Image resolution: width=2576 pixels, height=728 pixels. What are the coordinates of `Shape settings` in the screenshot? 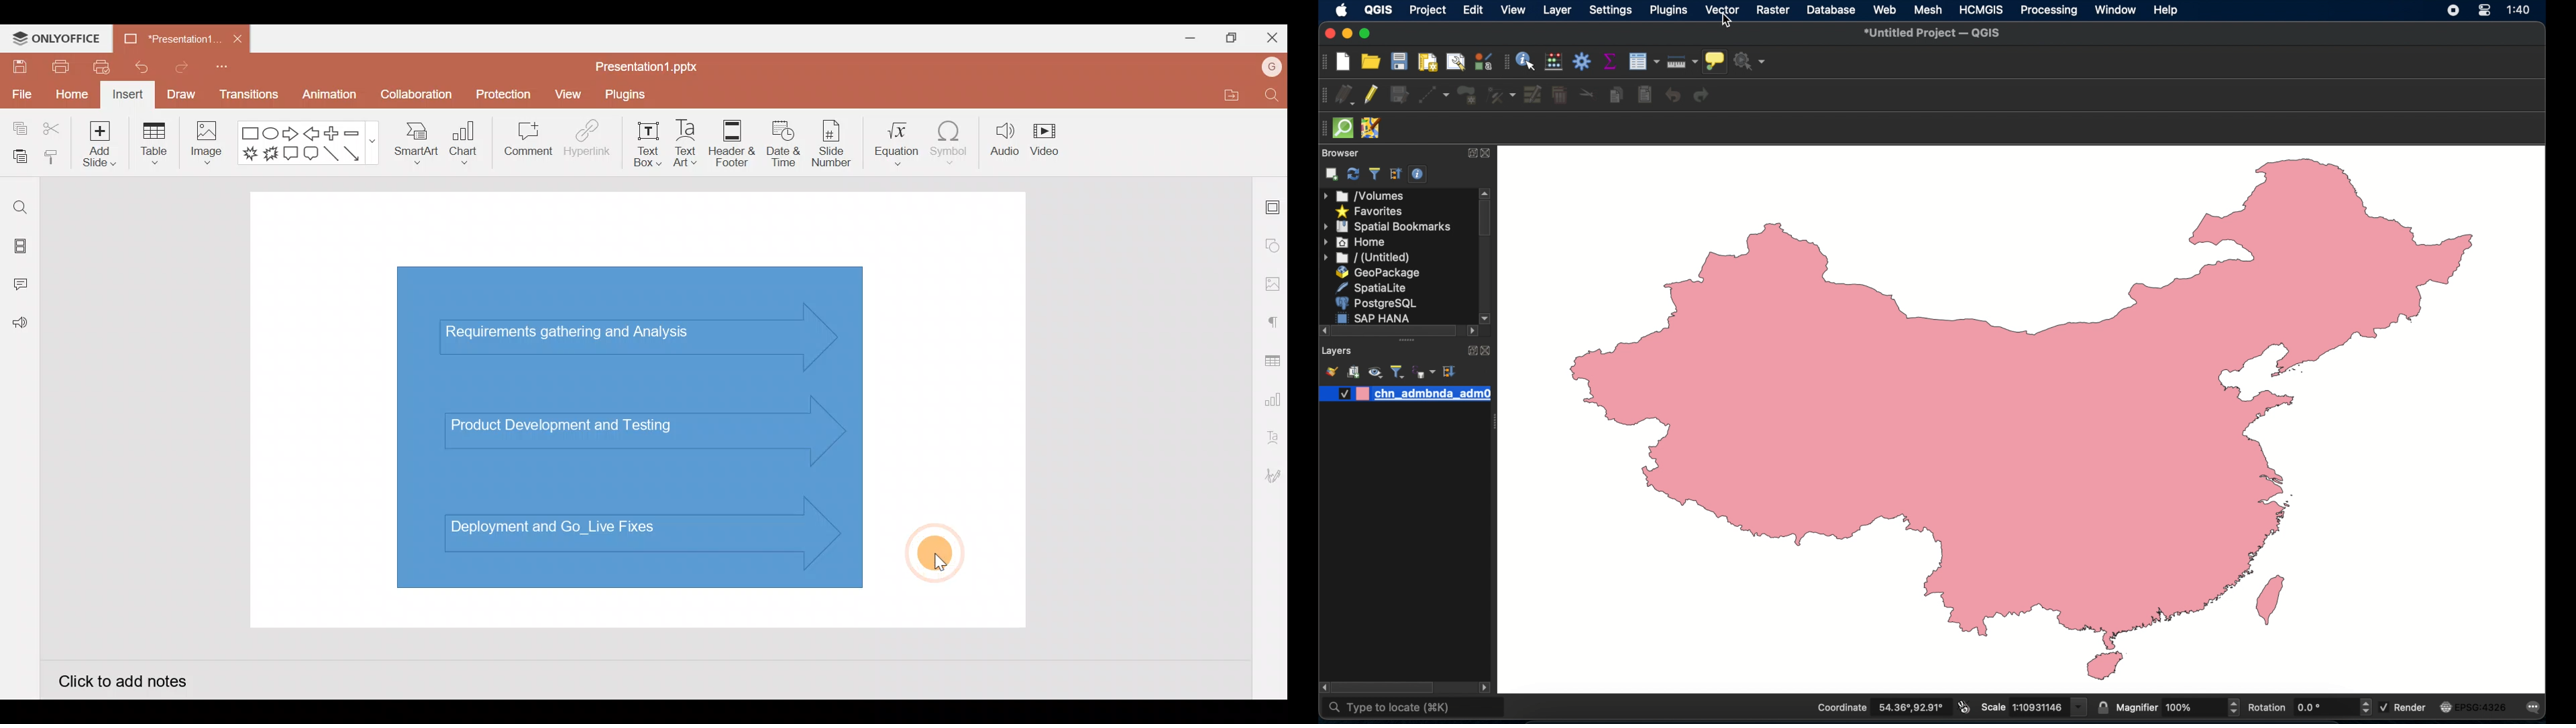 It's located at (1273, 245).